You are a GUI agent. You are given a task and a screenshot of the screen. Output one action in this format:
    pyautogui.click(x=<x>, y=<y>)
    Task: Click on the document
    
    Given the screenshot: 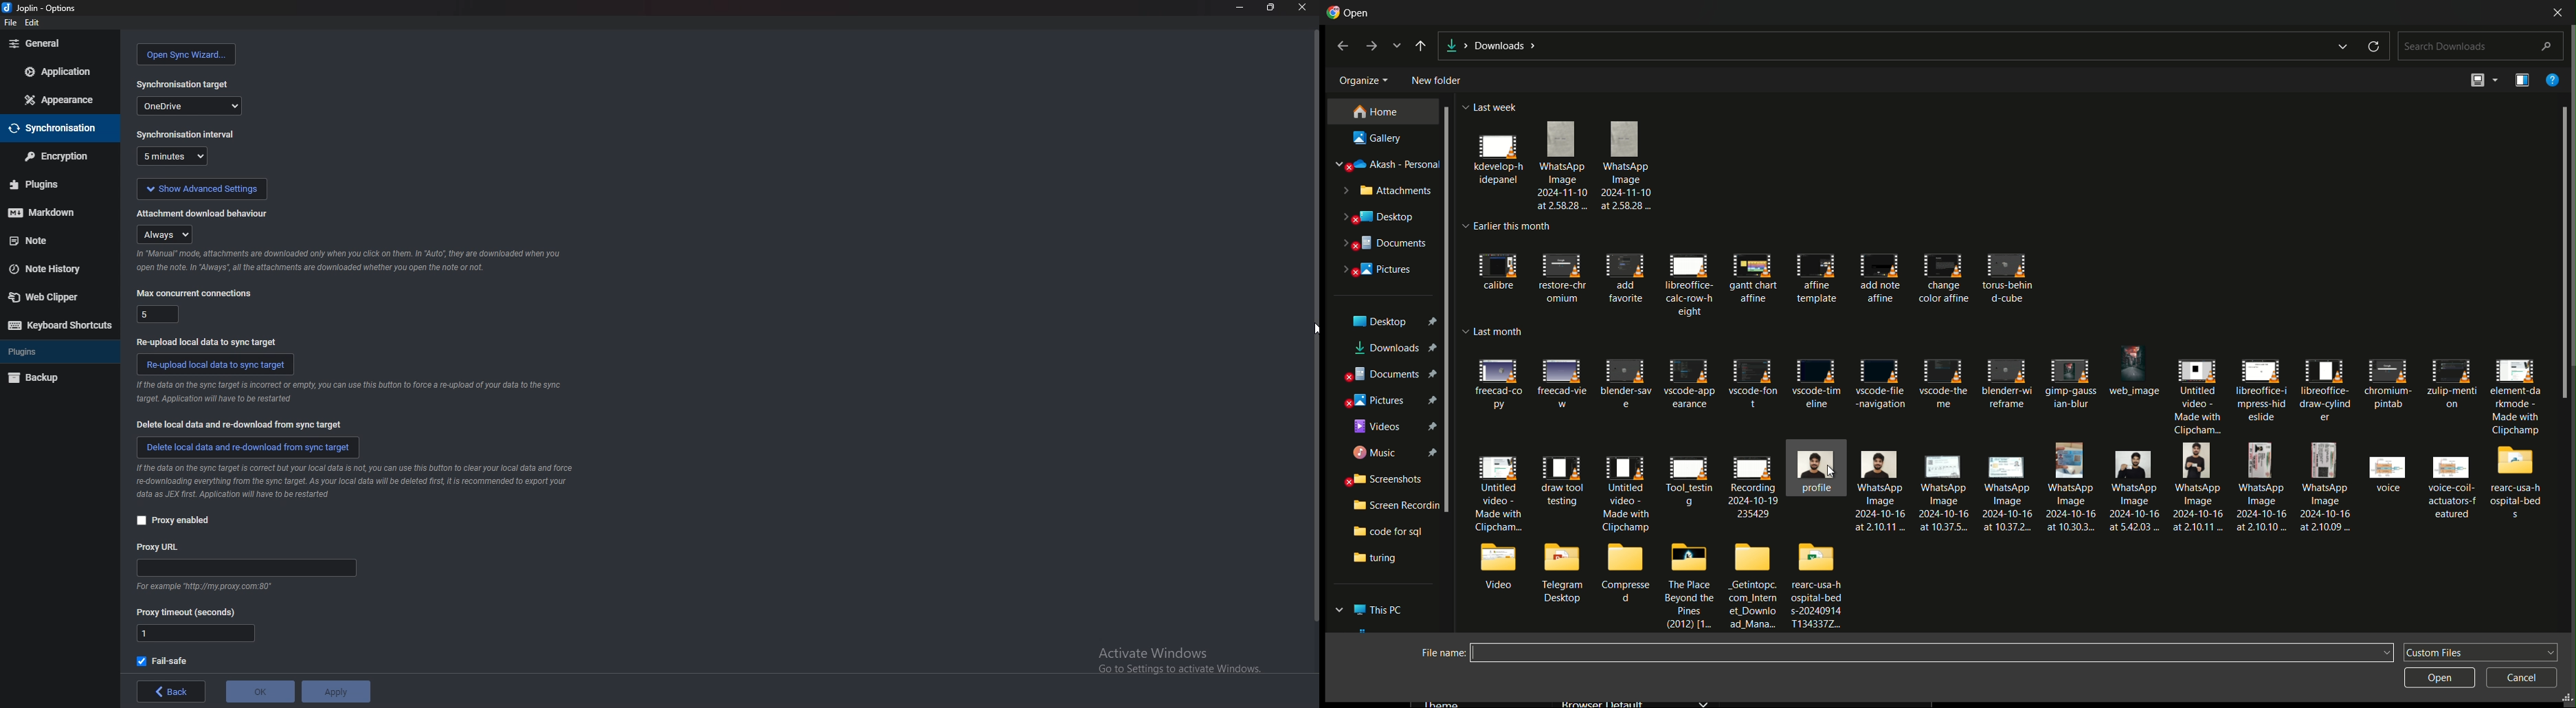 What is the action you would take?
    pyautogui.click(x=1389, y=376)
    